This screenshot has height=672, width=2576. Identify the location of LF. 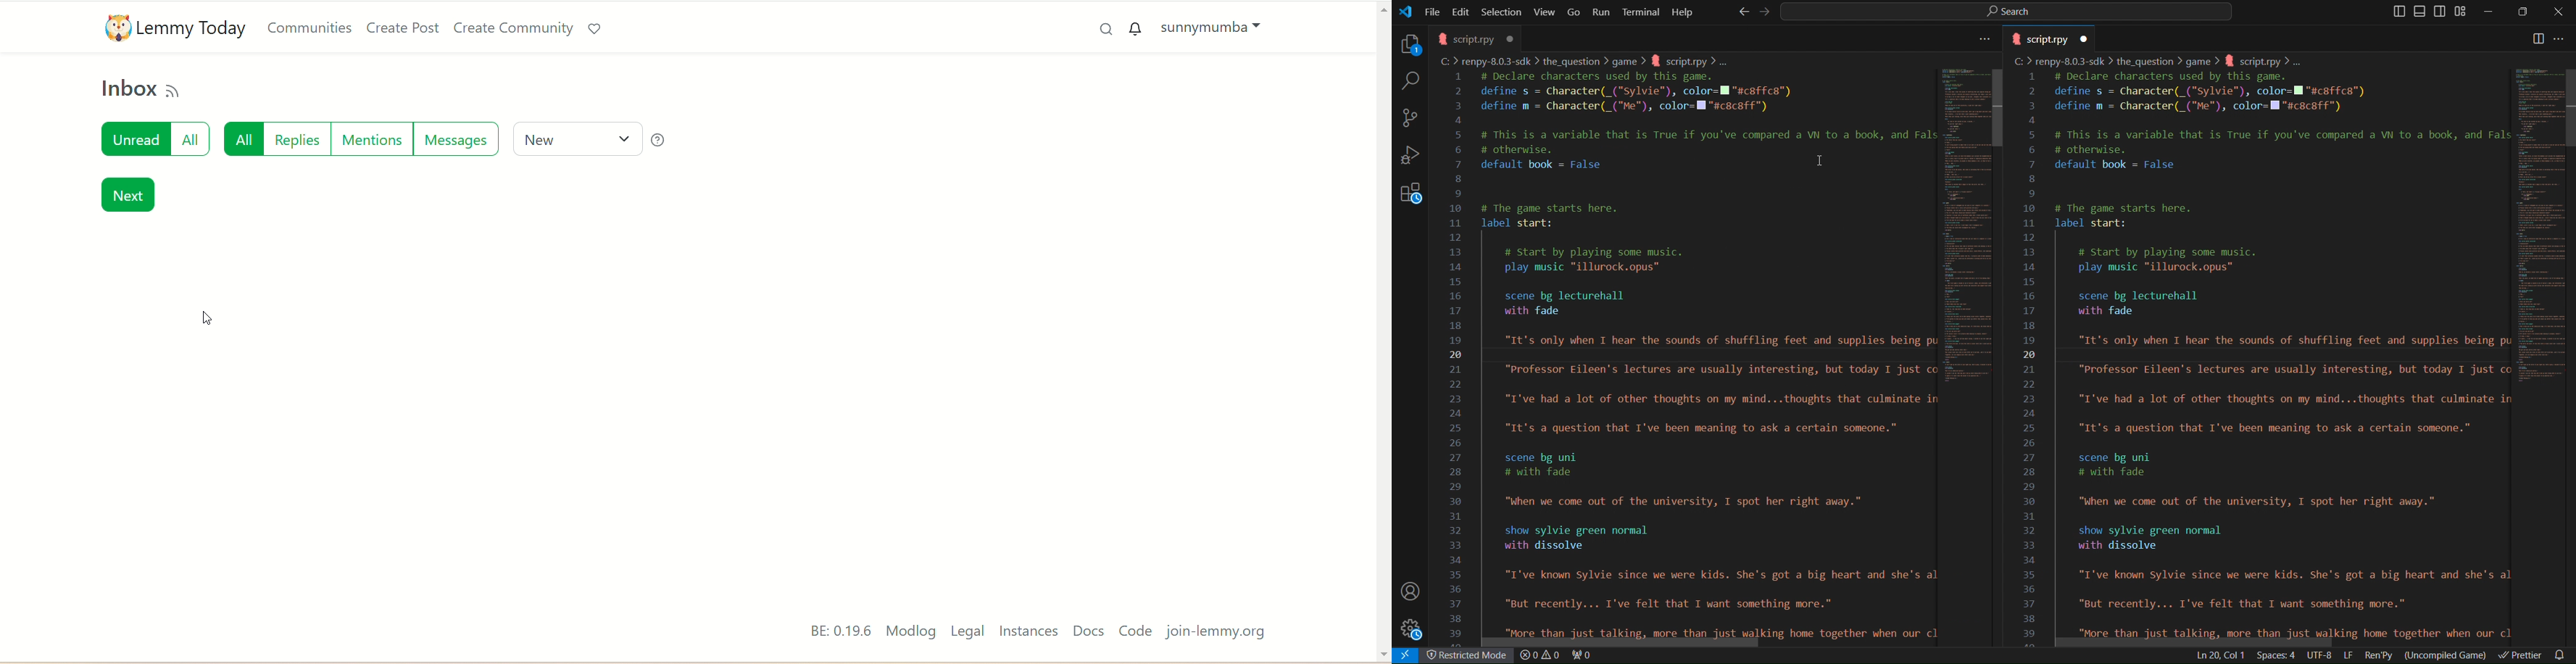
(2349, 655).